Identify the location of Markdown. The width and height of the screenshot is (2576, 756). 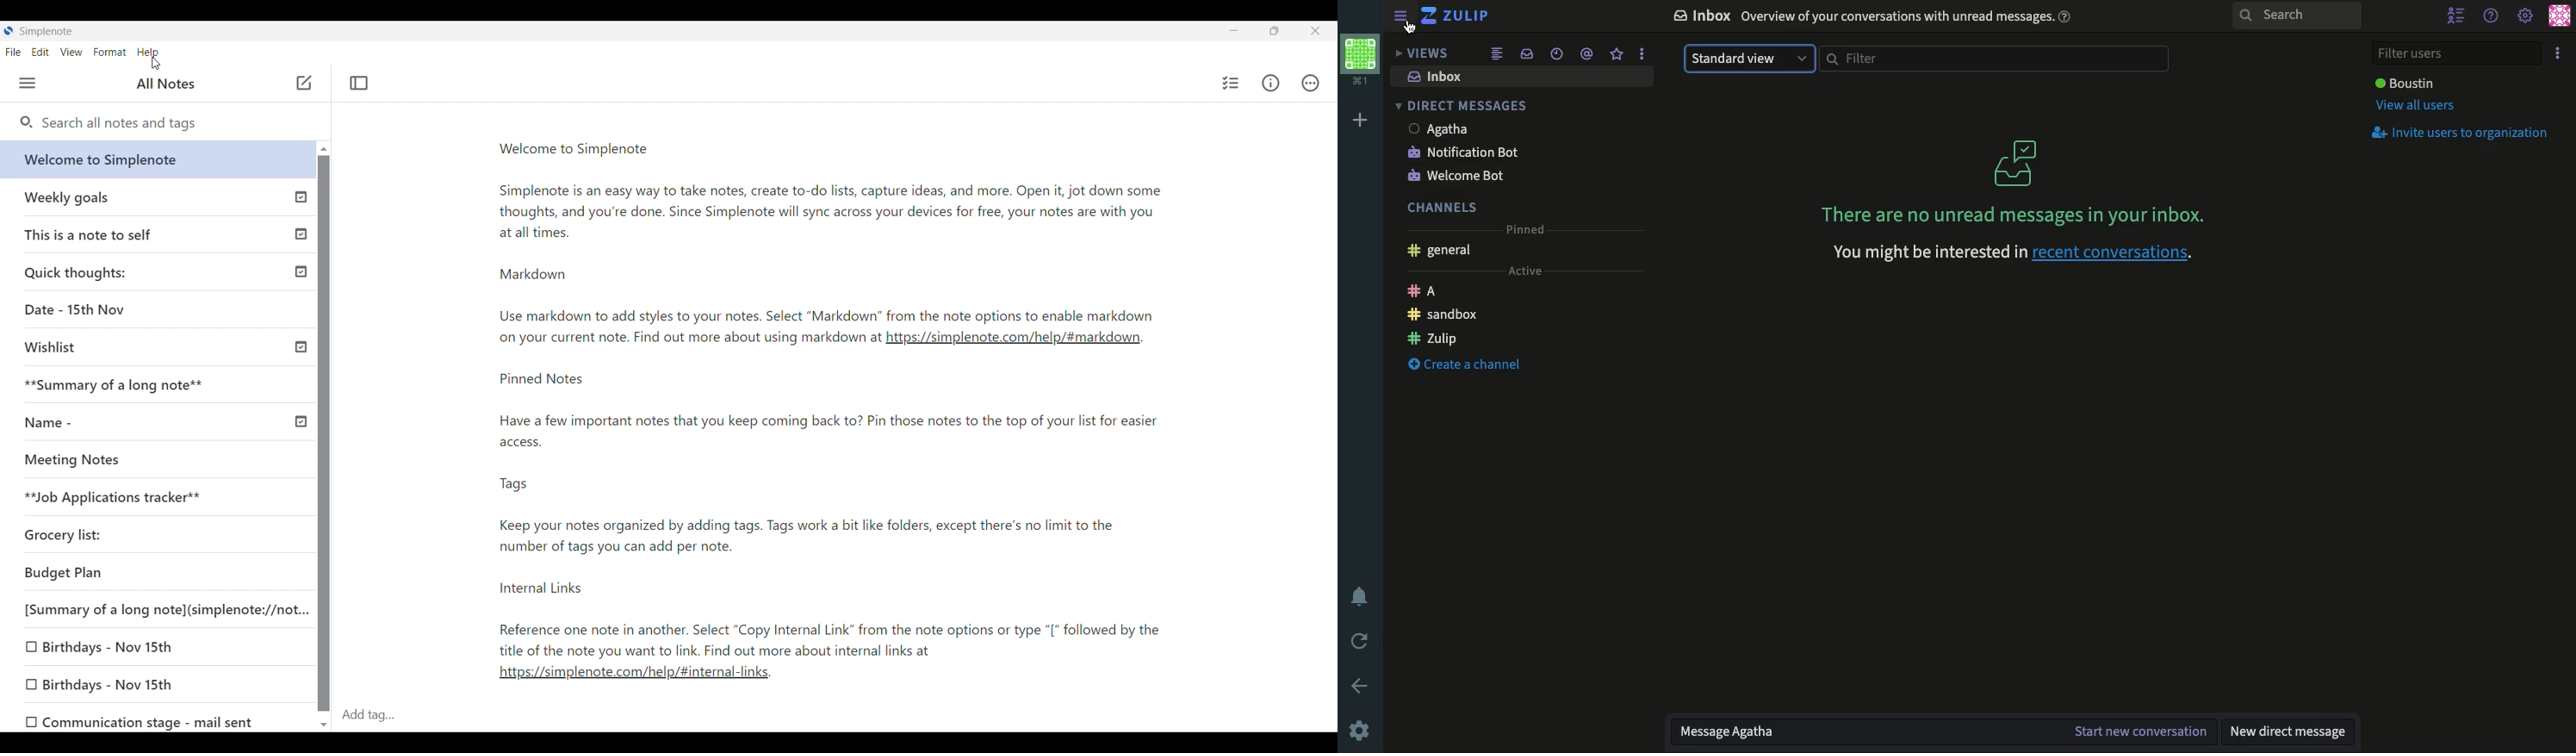
(531, 274).